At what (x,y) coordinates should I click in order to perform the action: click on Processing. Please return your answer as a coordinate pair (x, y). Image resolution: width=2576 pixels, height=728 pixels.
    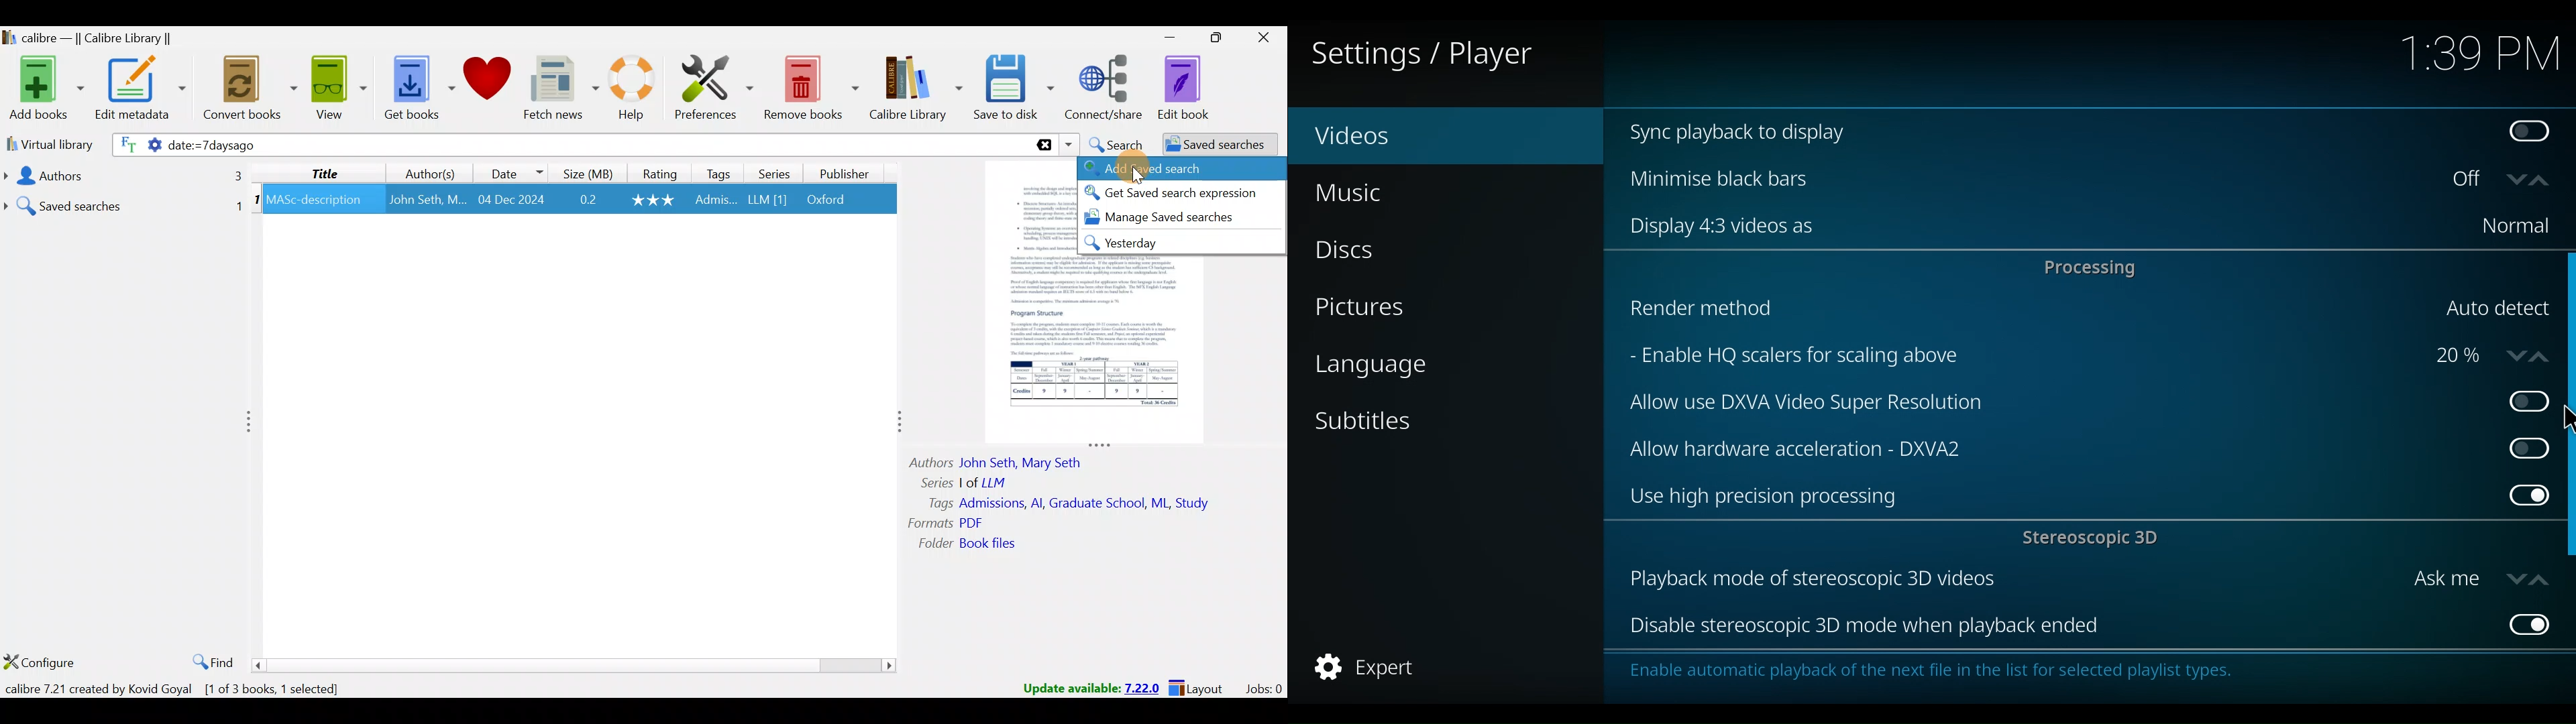
    Looking at the image, I should click on (2094, 267).